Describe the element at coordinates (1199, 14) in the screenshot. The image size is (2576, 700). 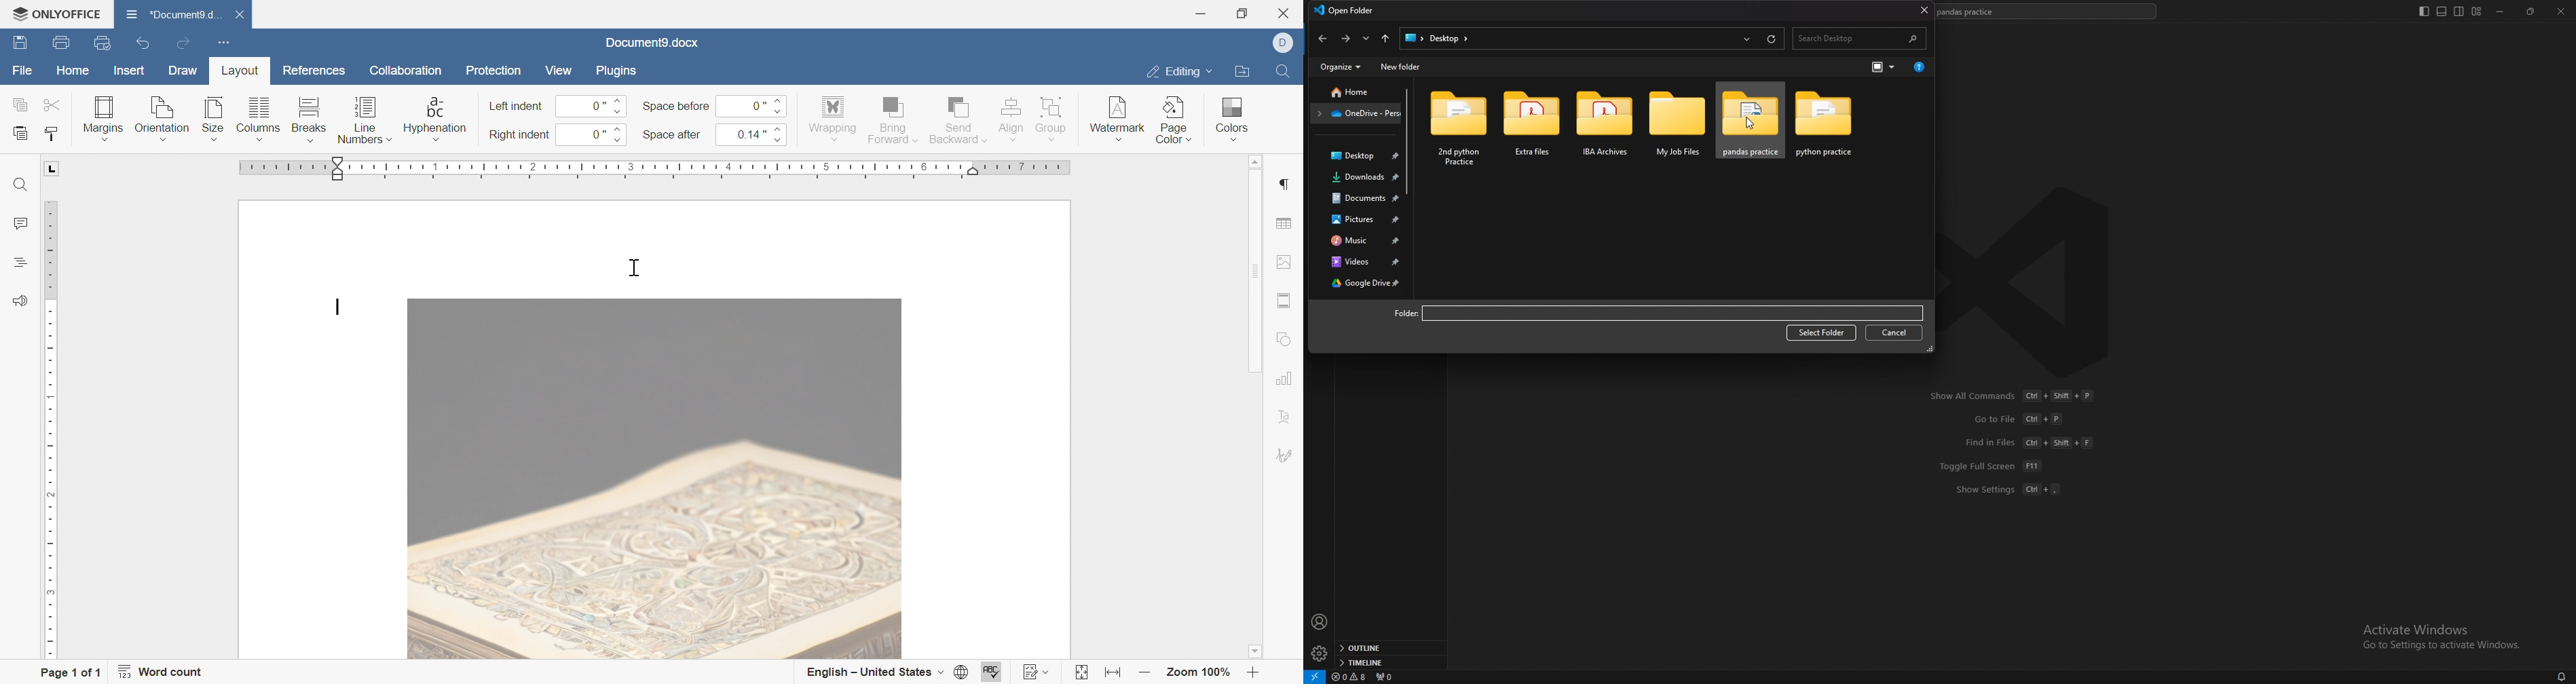
I see `minimize` at that location.